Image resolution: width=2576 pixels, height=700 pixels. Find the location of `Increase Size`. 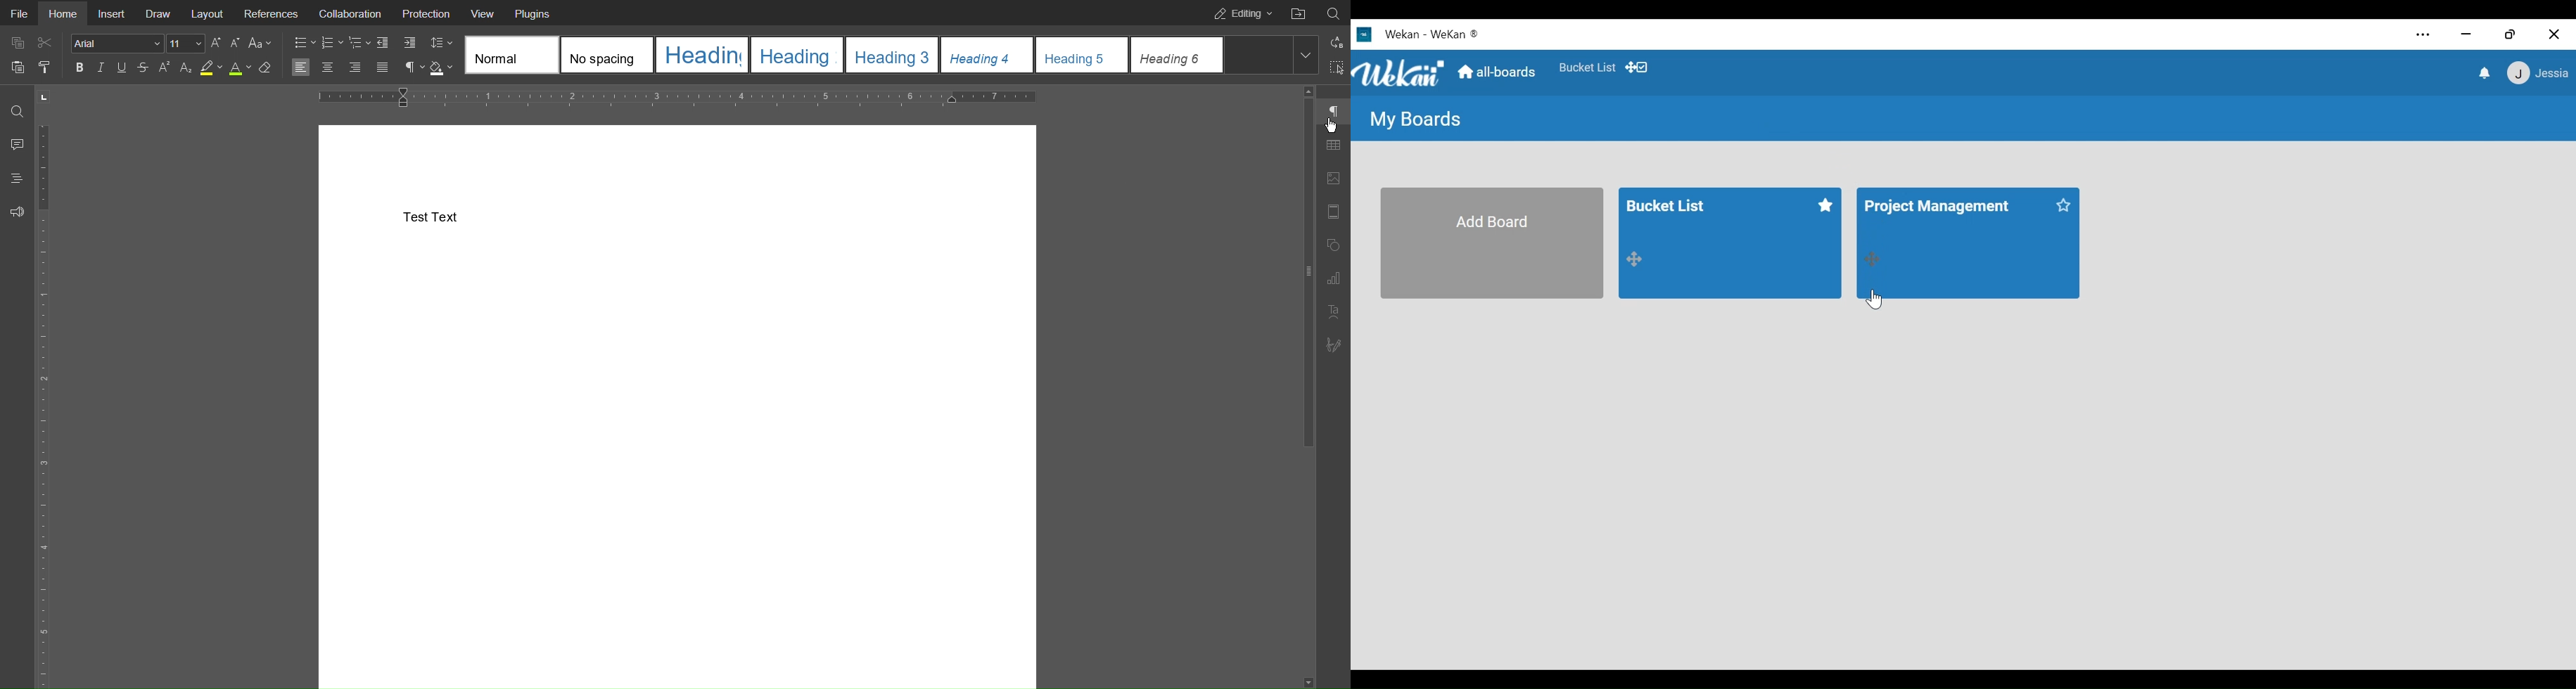

Increase Size is located at coordinates (217, 43).